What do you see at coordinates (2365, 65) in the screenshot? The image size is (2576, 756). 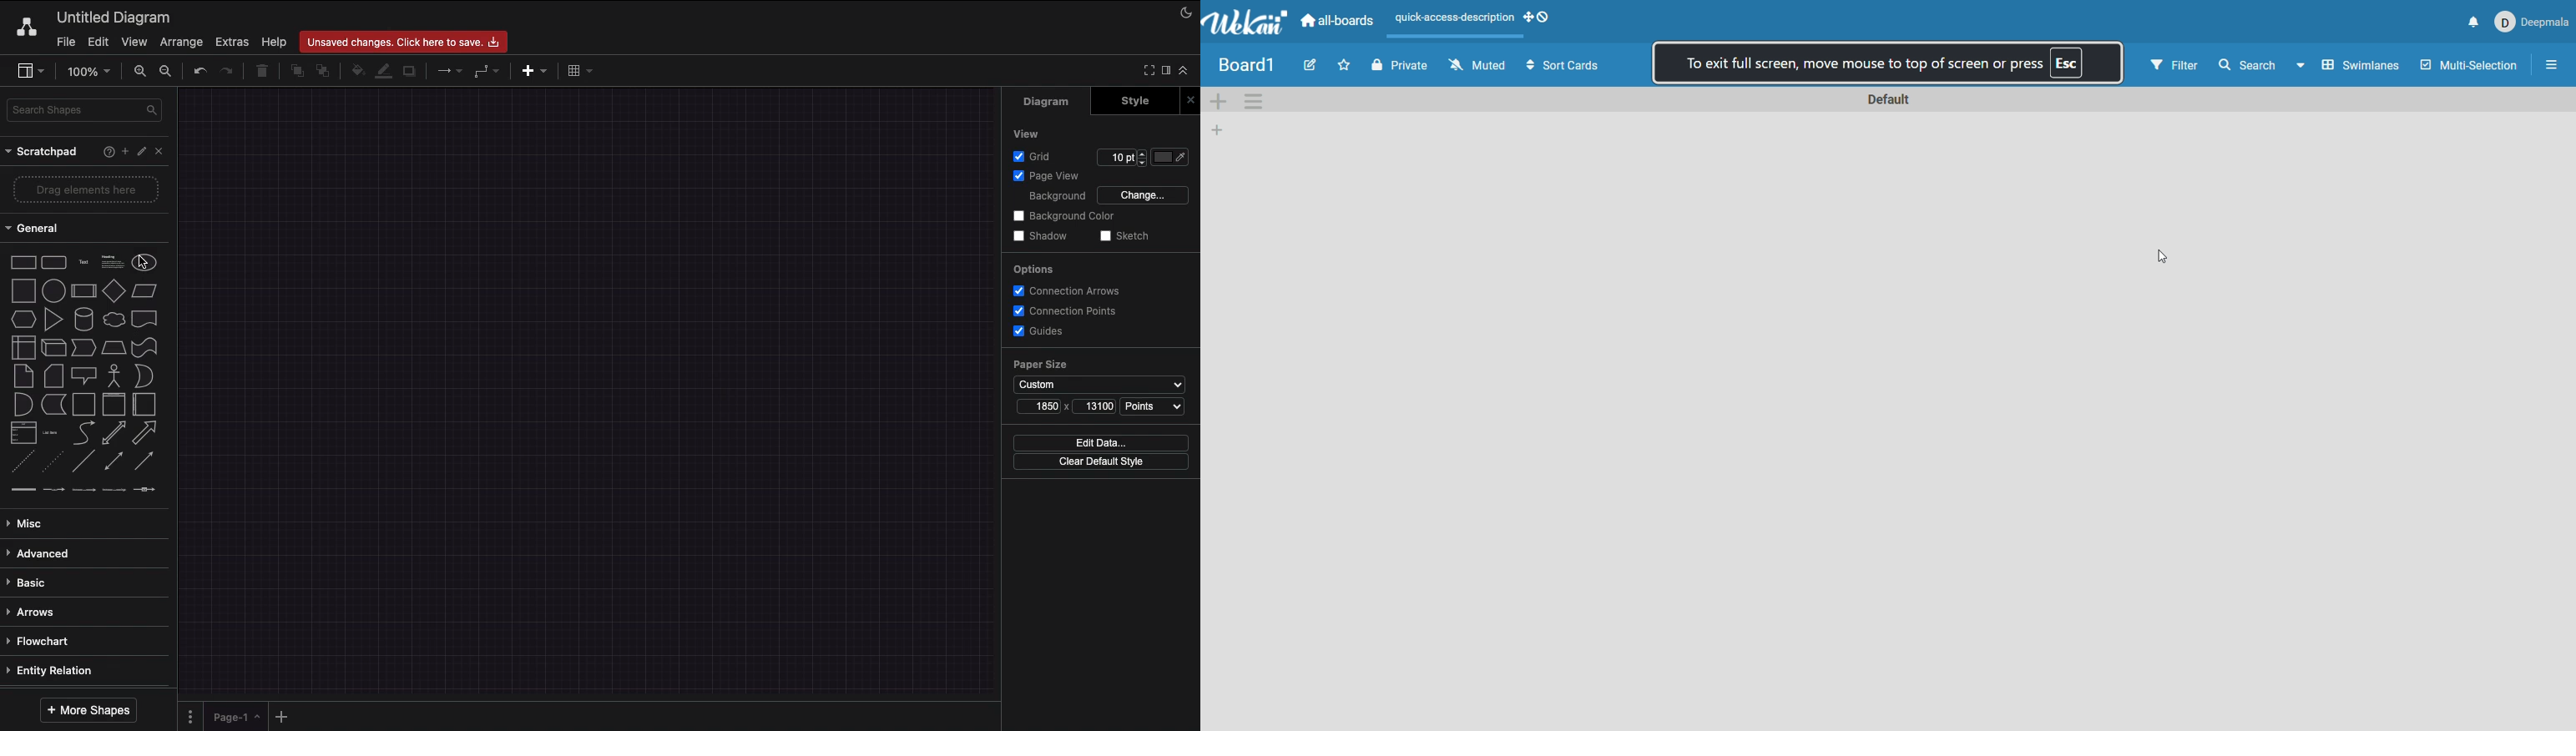 I see `swimlanes` at bounding box center [2365, 65].